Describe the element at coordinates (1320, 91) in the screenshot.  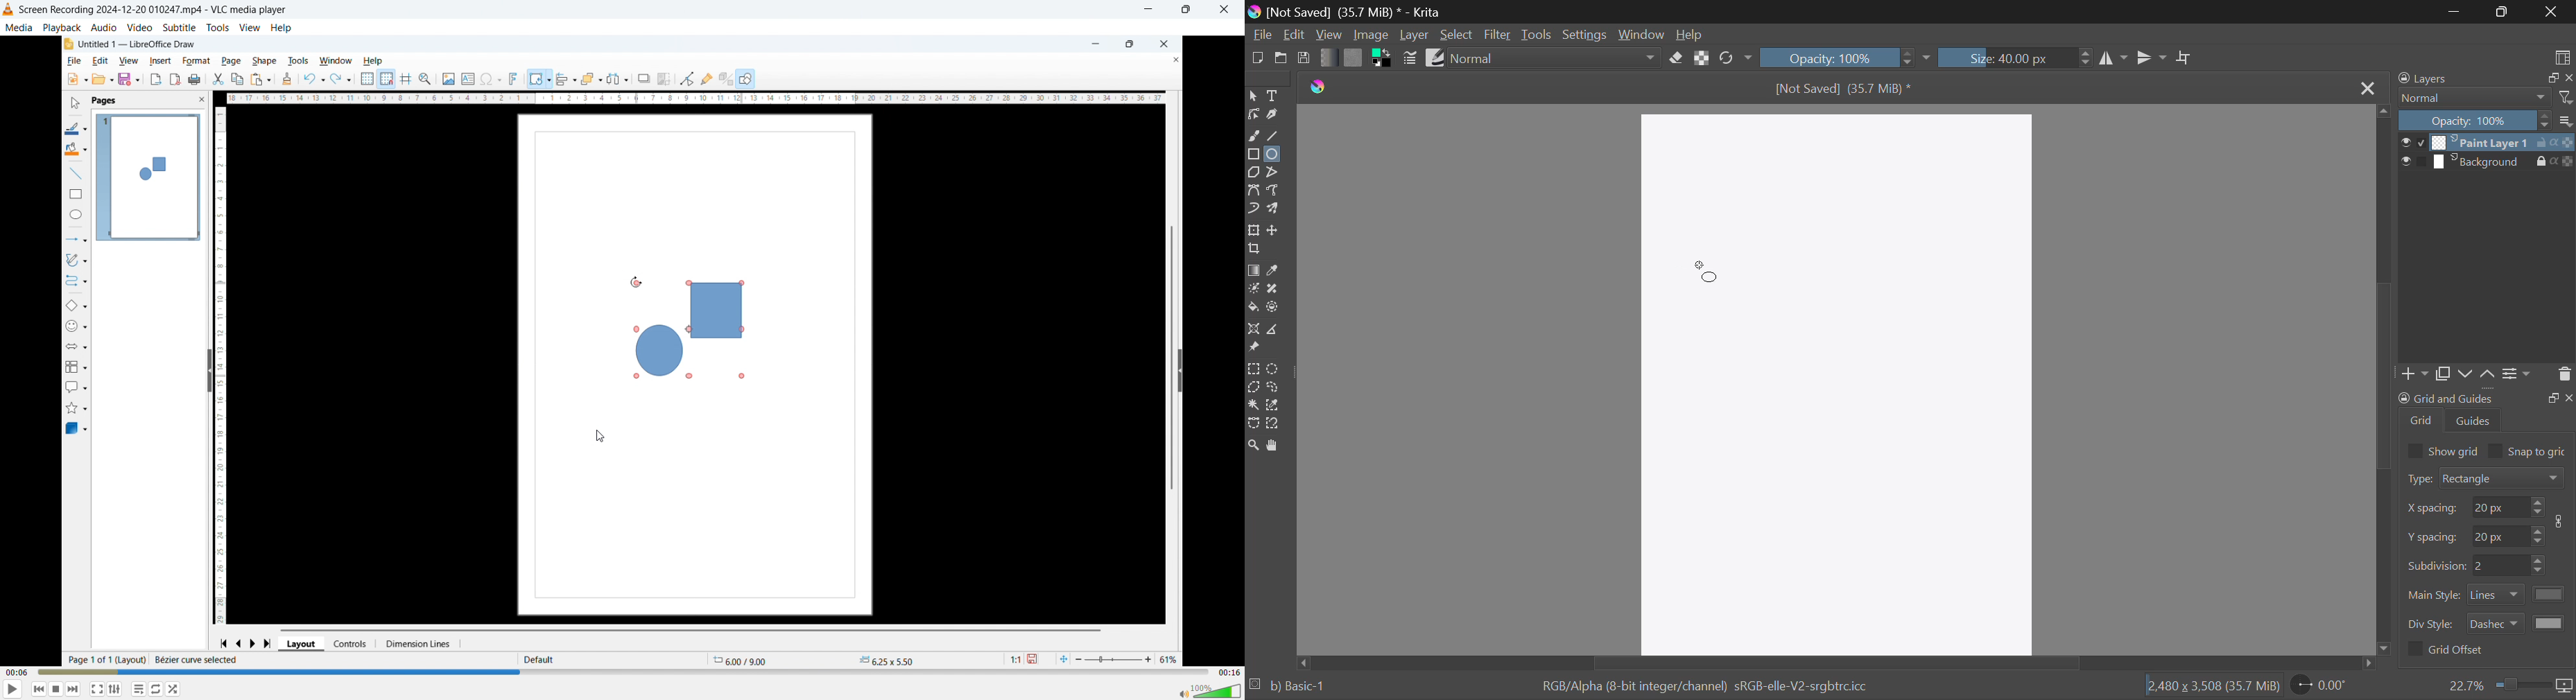
I see `logo` at that location.